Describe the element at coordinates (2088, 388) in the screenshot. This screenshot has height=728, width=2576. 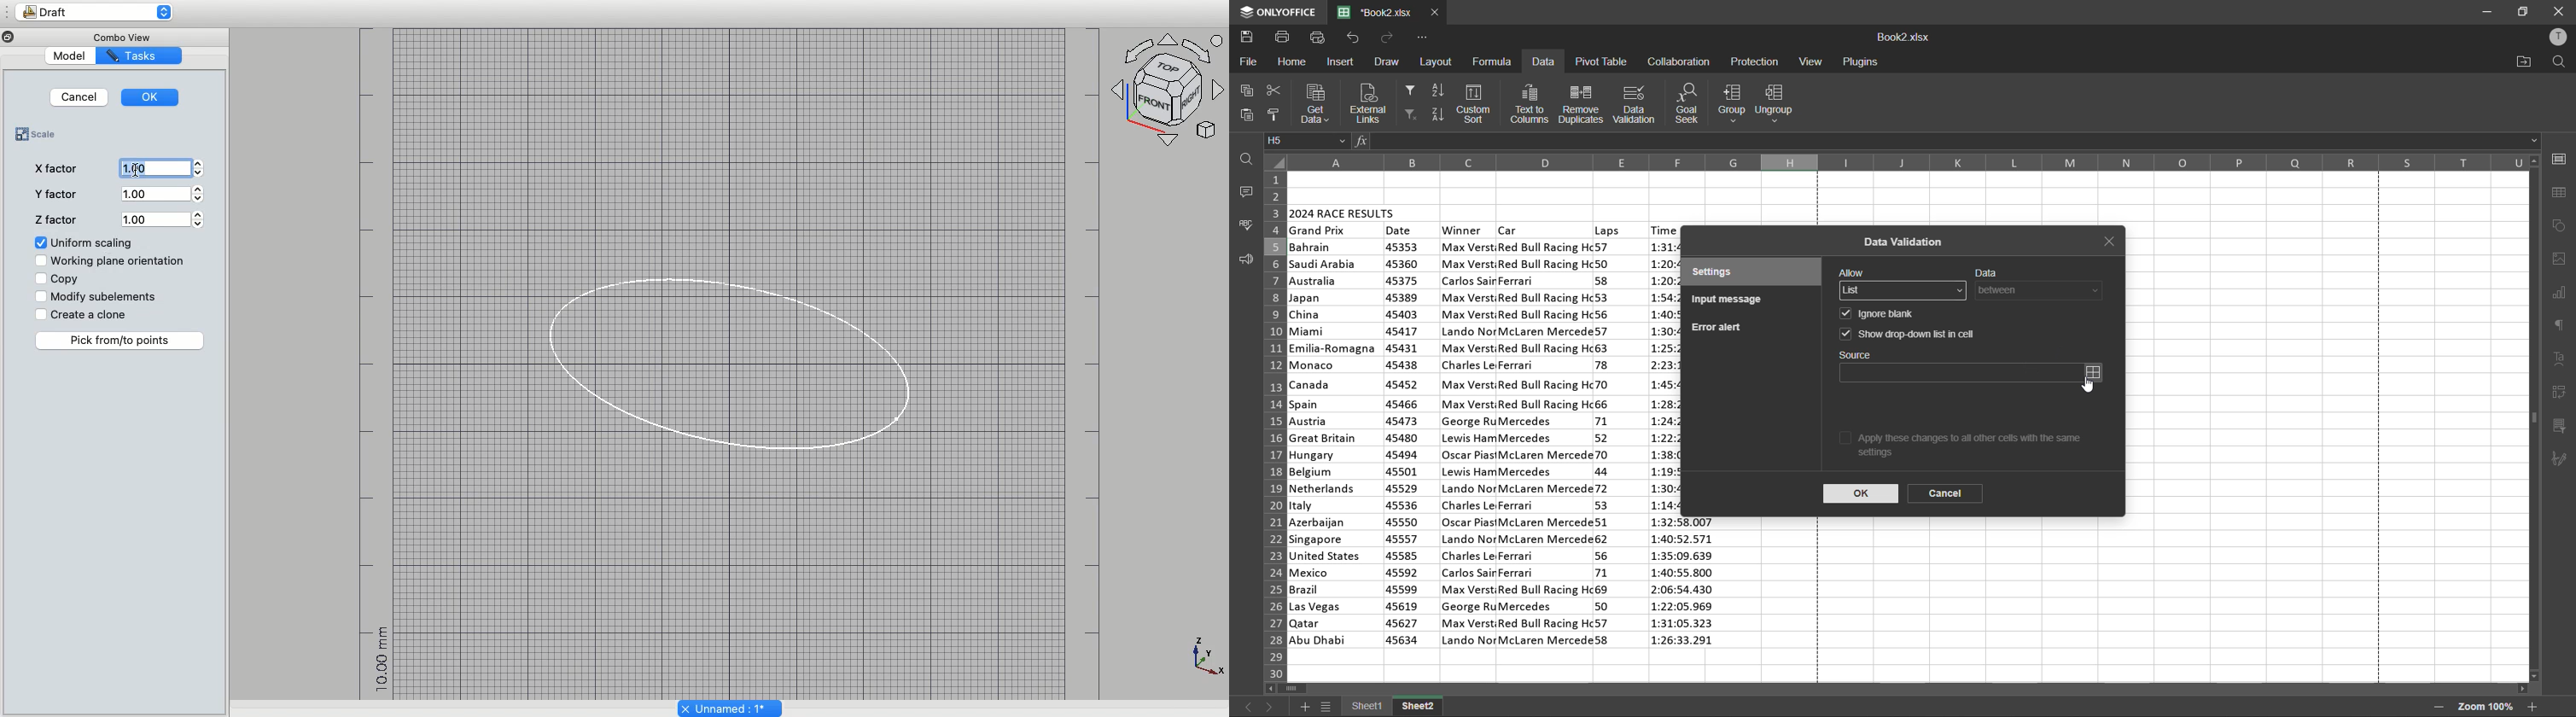
I see `cursor` at that location.